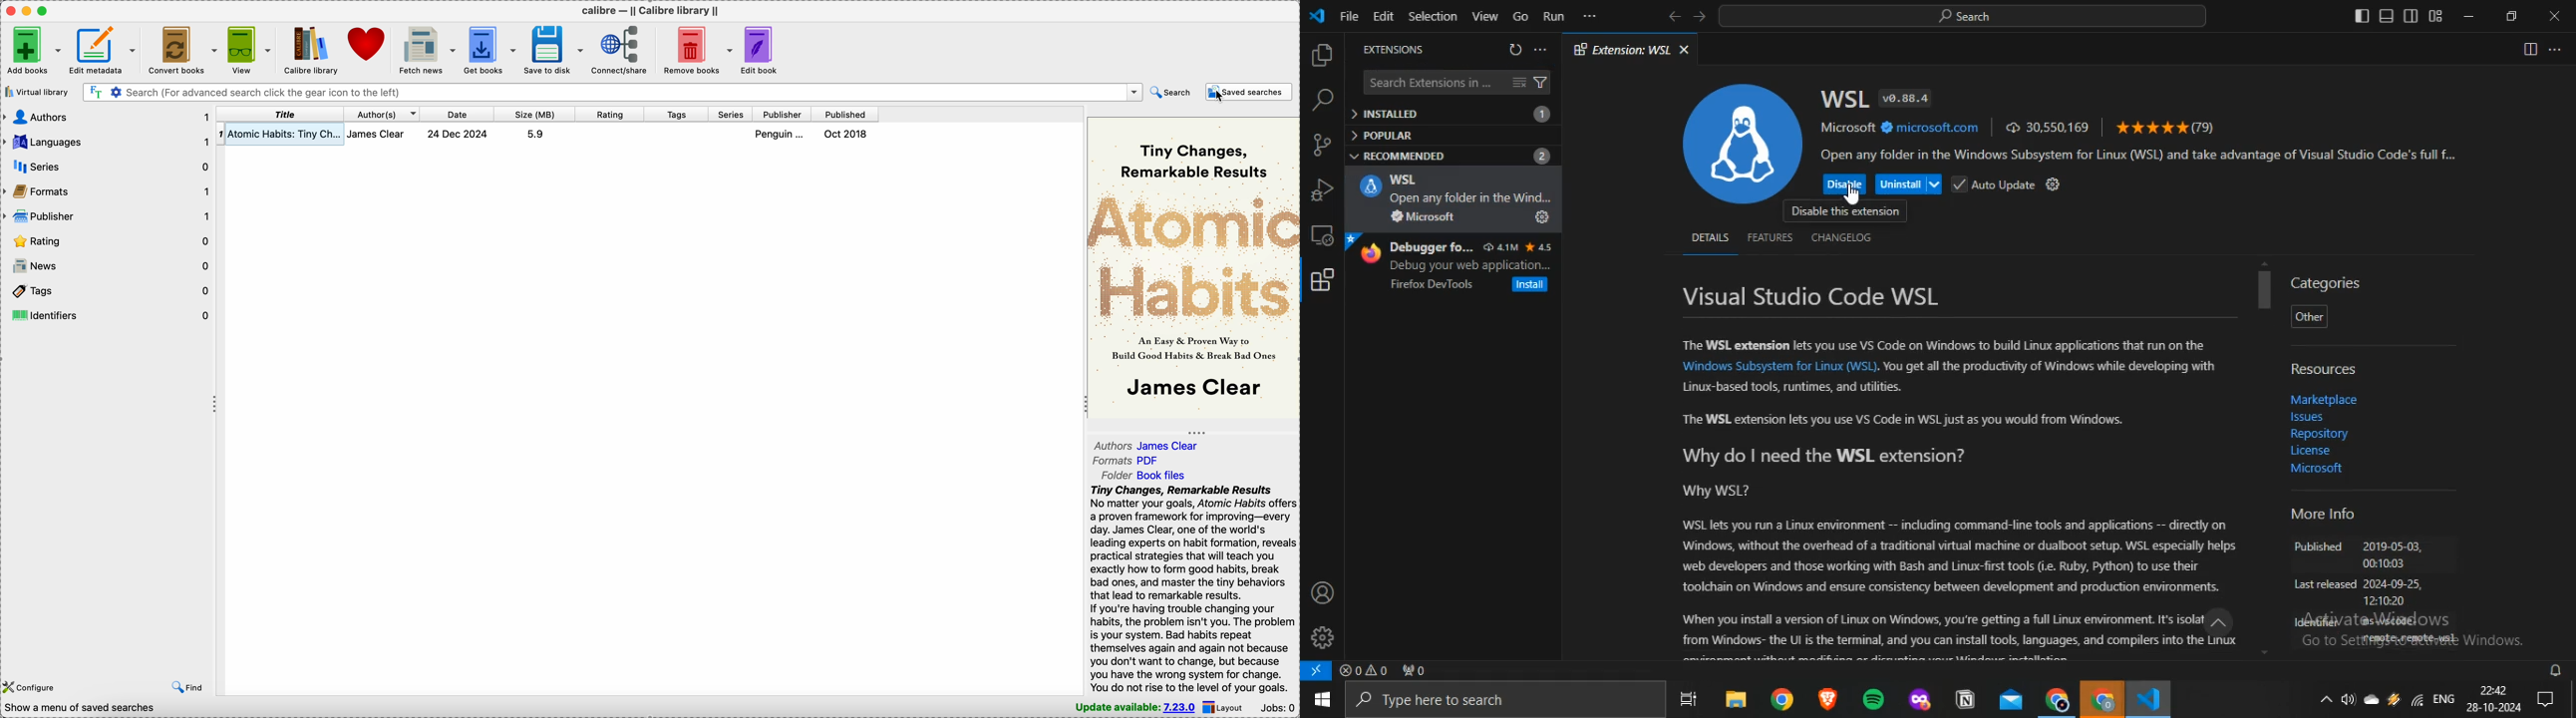  What do you see at coordinates (1364, 670) in the screenshot?
I see `no problems` at bounding box center [1364, 670].